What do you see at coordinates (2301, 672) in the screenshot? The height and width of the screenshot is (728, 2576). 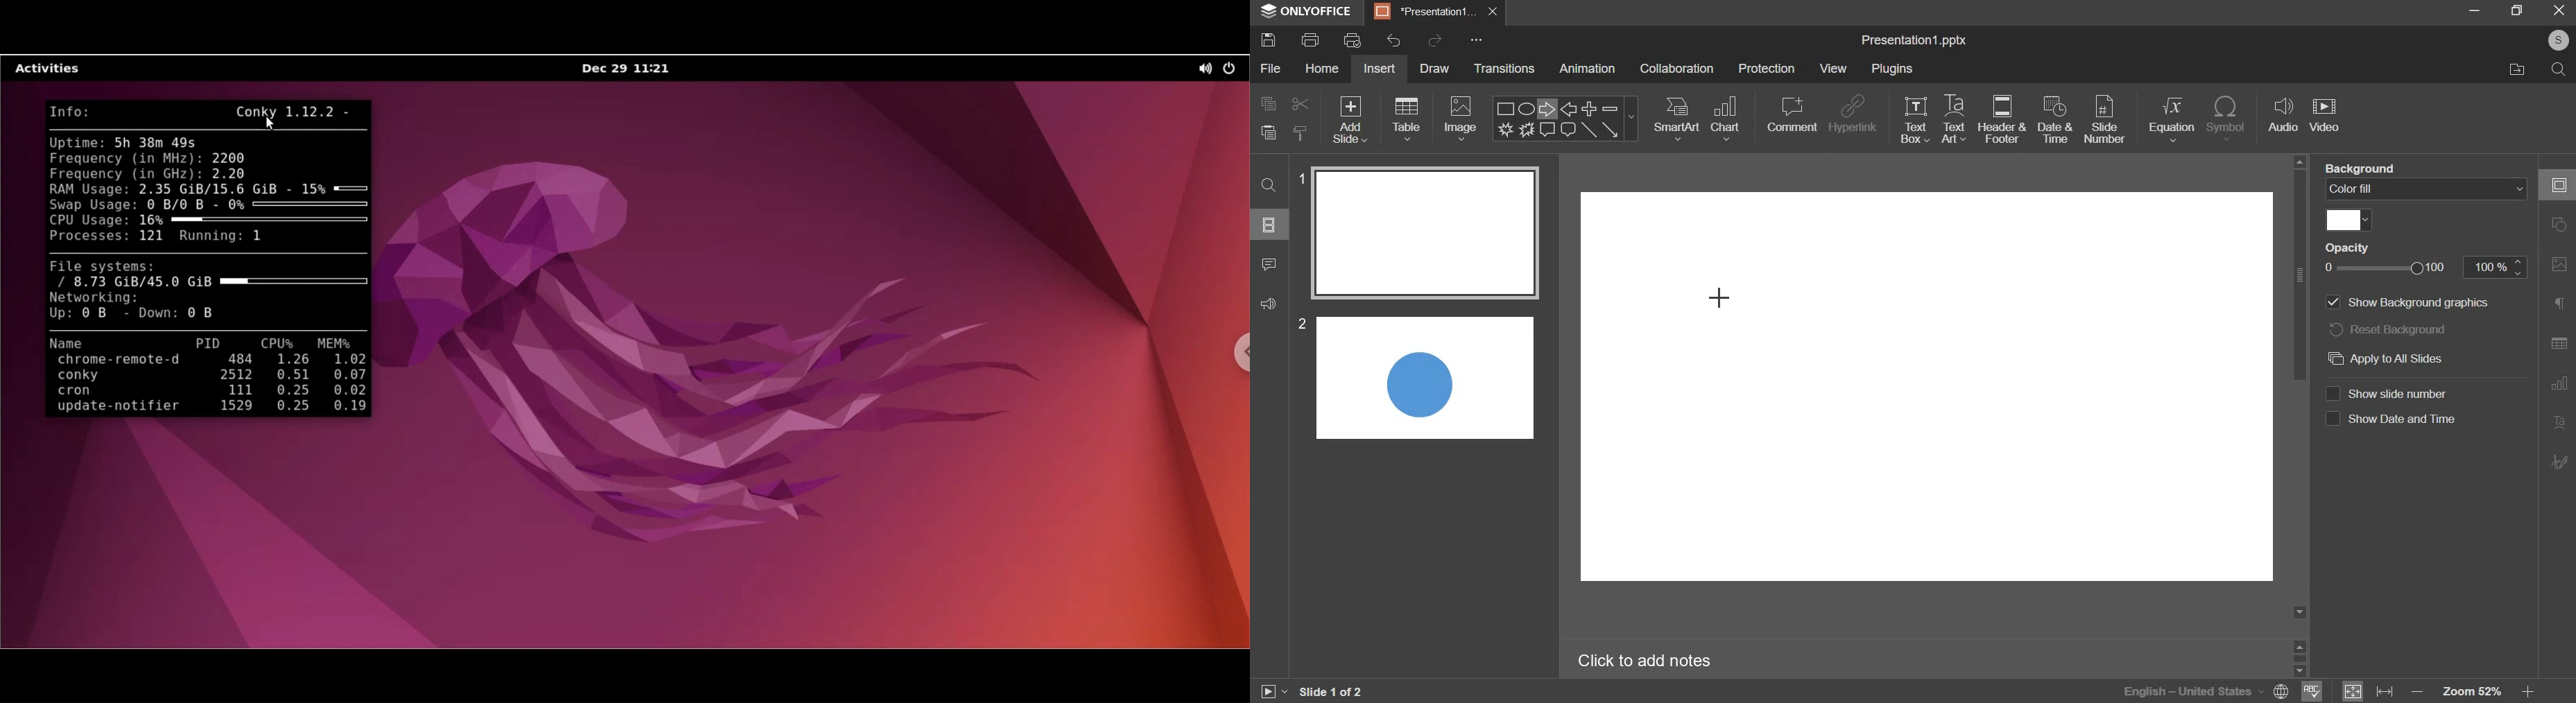 I see `scroll down` at bounding box center [2301, 672].